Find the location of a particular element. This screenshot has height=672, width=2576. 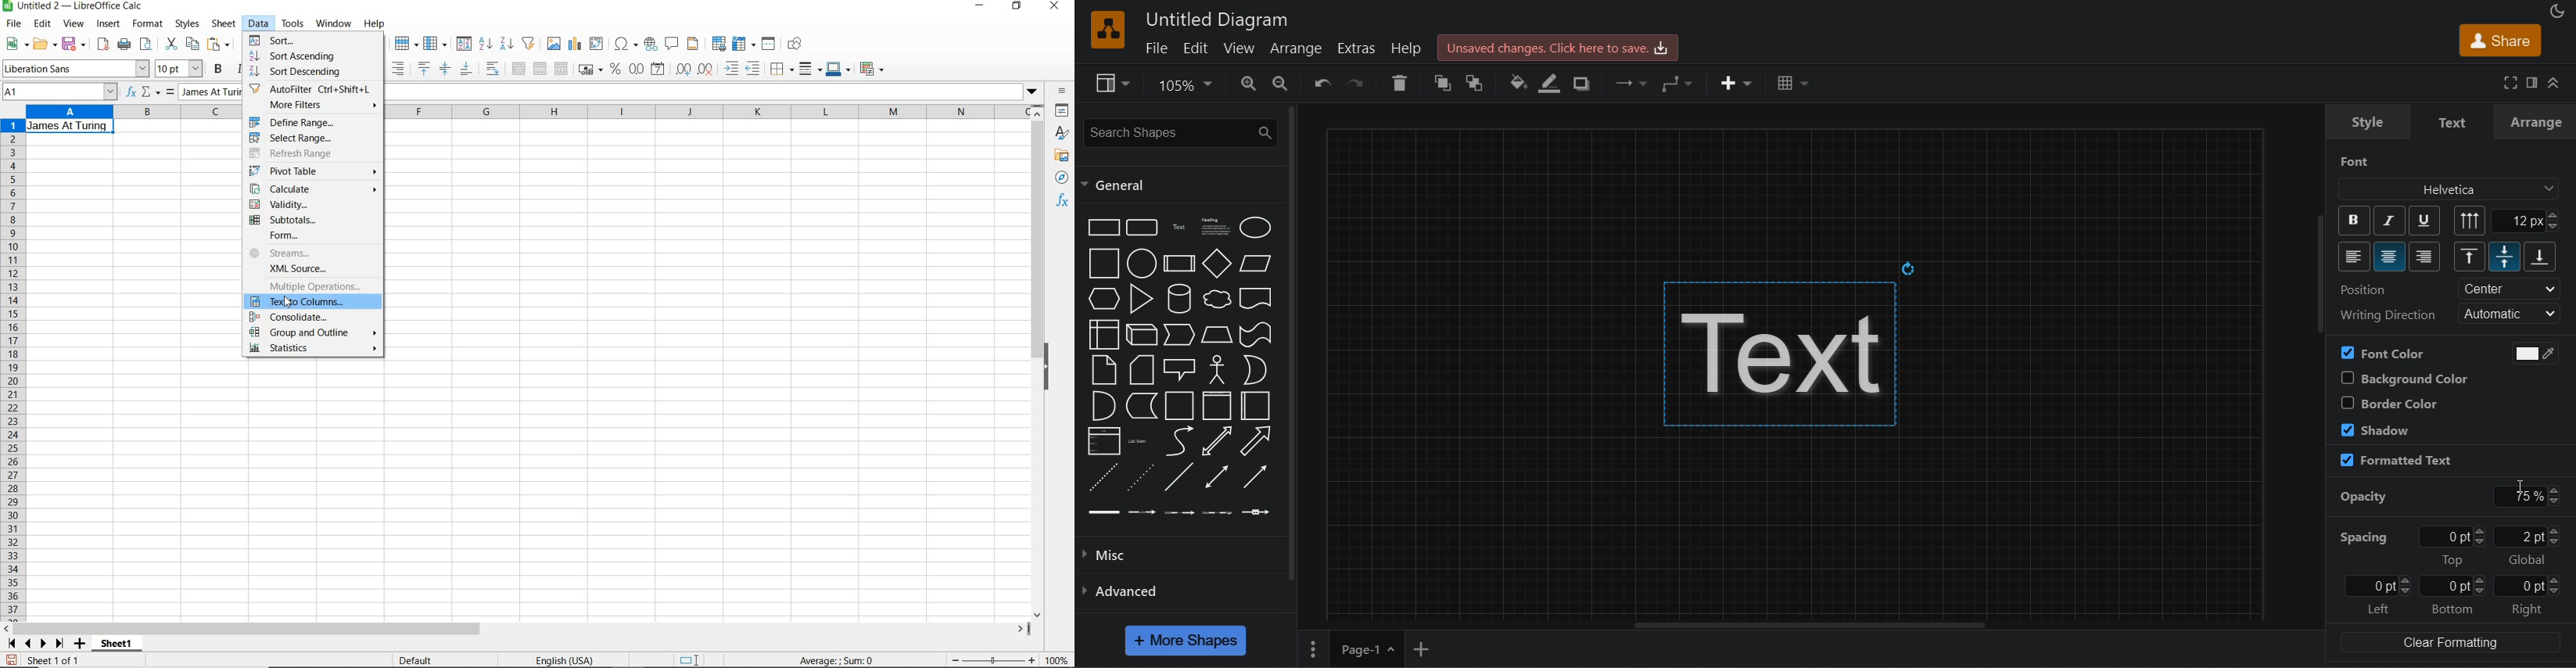

font color is located at coordinates (2383, 353).